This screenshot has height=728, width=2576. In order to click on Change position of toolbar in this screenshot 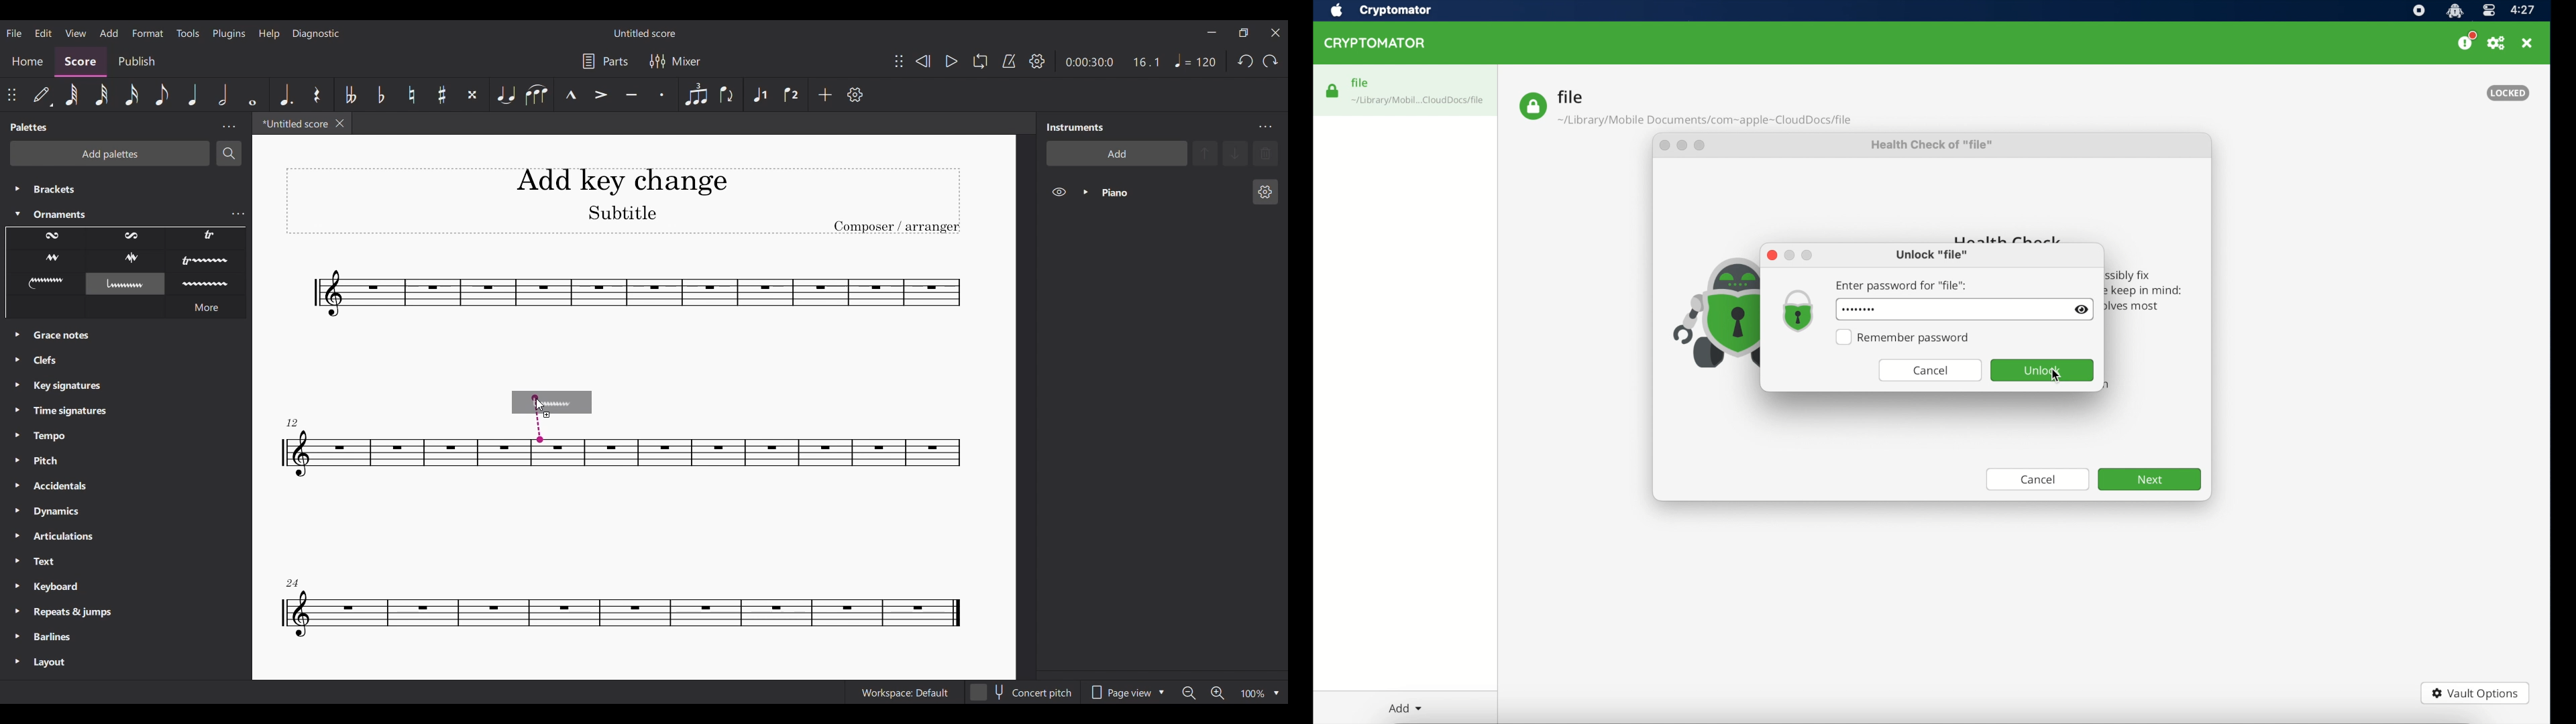, I will do `click(11, 95)`.